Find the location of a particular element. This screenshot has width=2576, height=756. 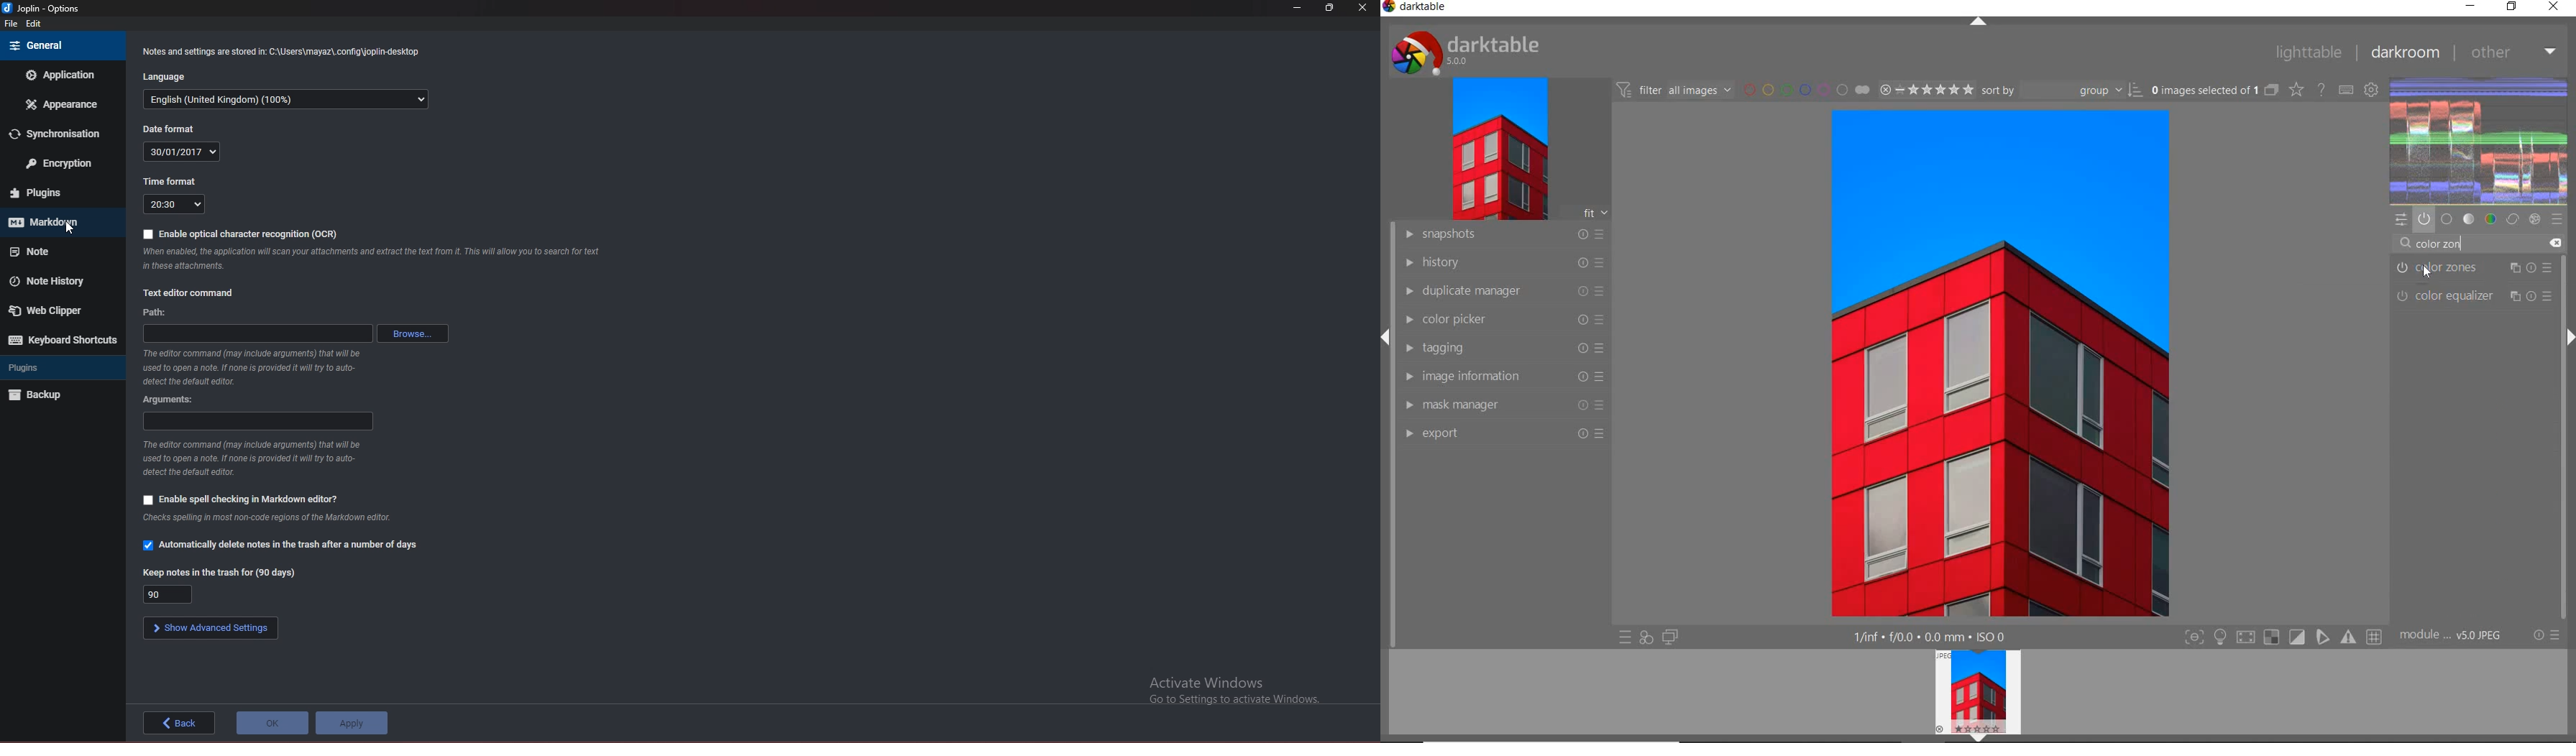

options is located at coordinates (42, 8).